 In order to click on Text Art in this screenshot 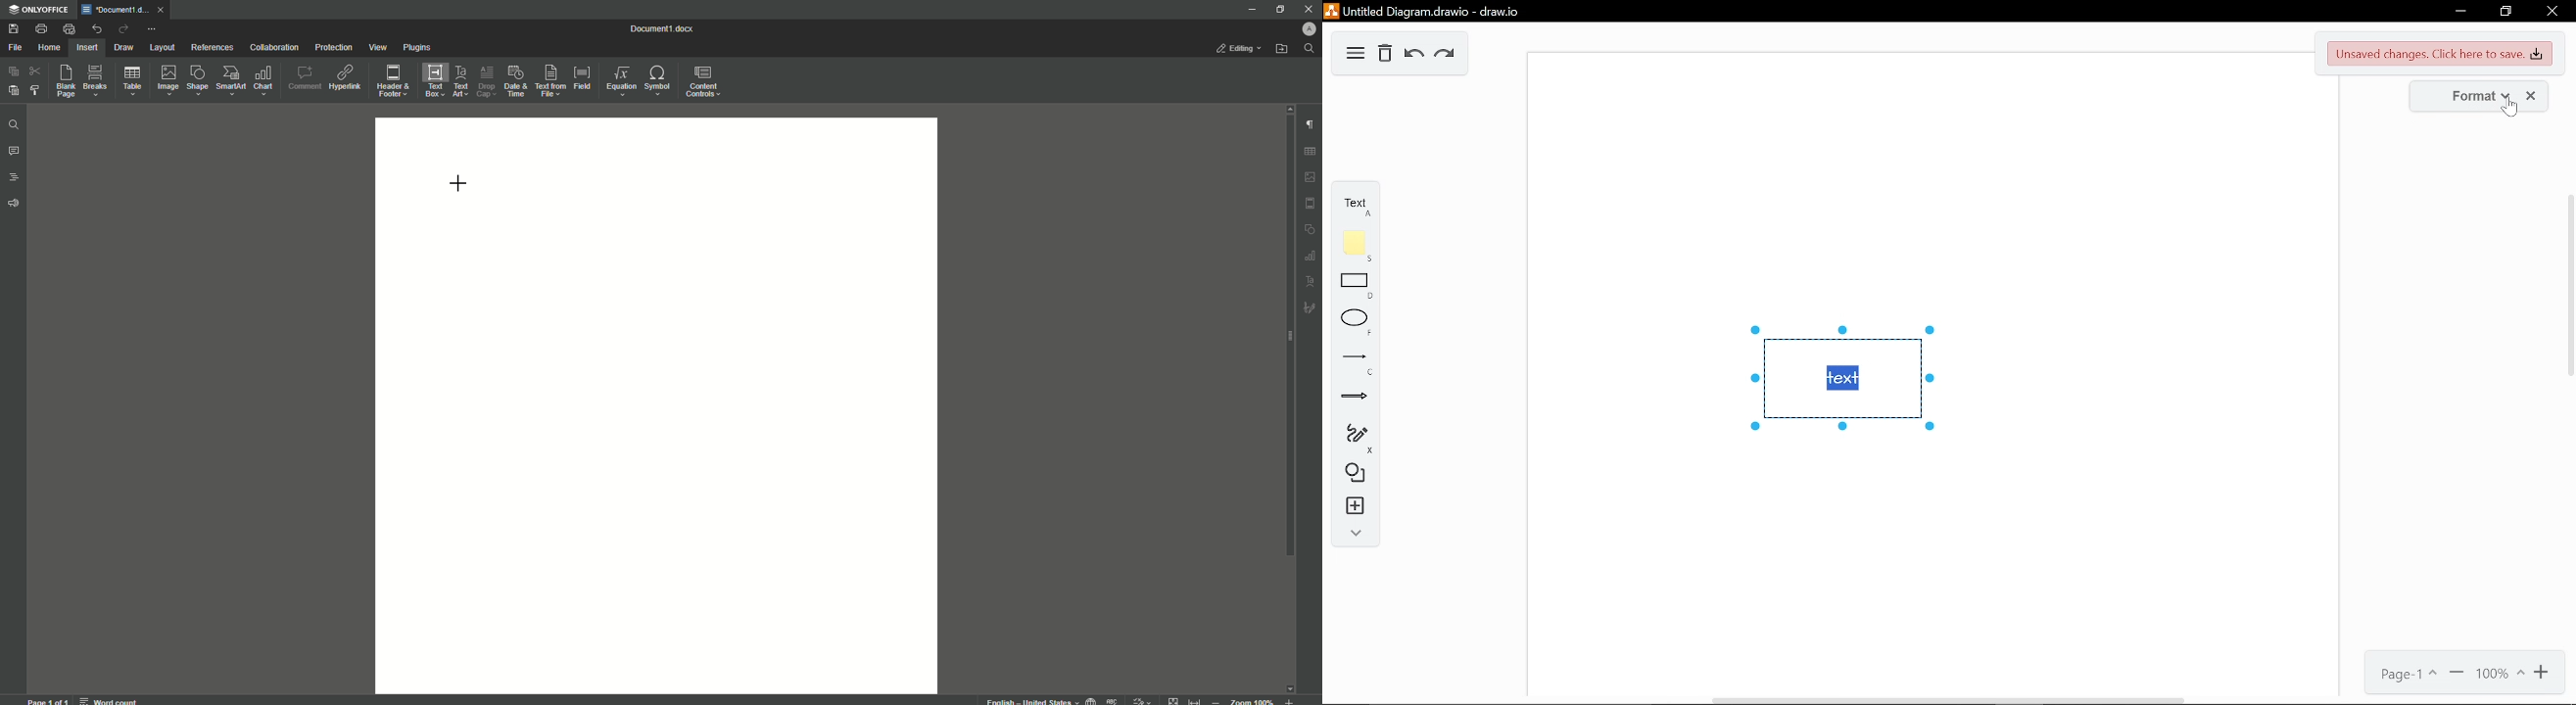, I will do `click(459, 83)`.